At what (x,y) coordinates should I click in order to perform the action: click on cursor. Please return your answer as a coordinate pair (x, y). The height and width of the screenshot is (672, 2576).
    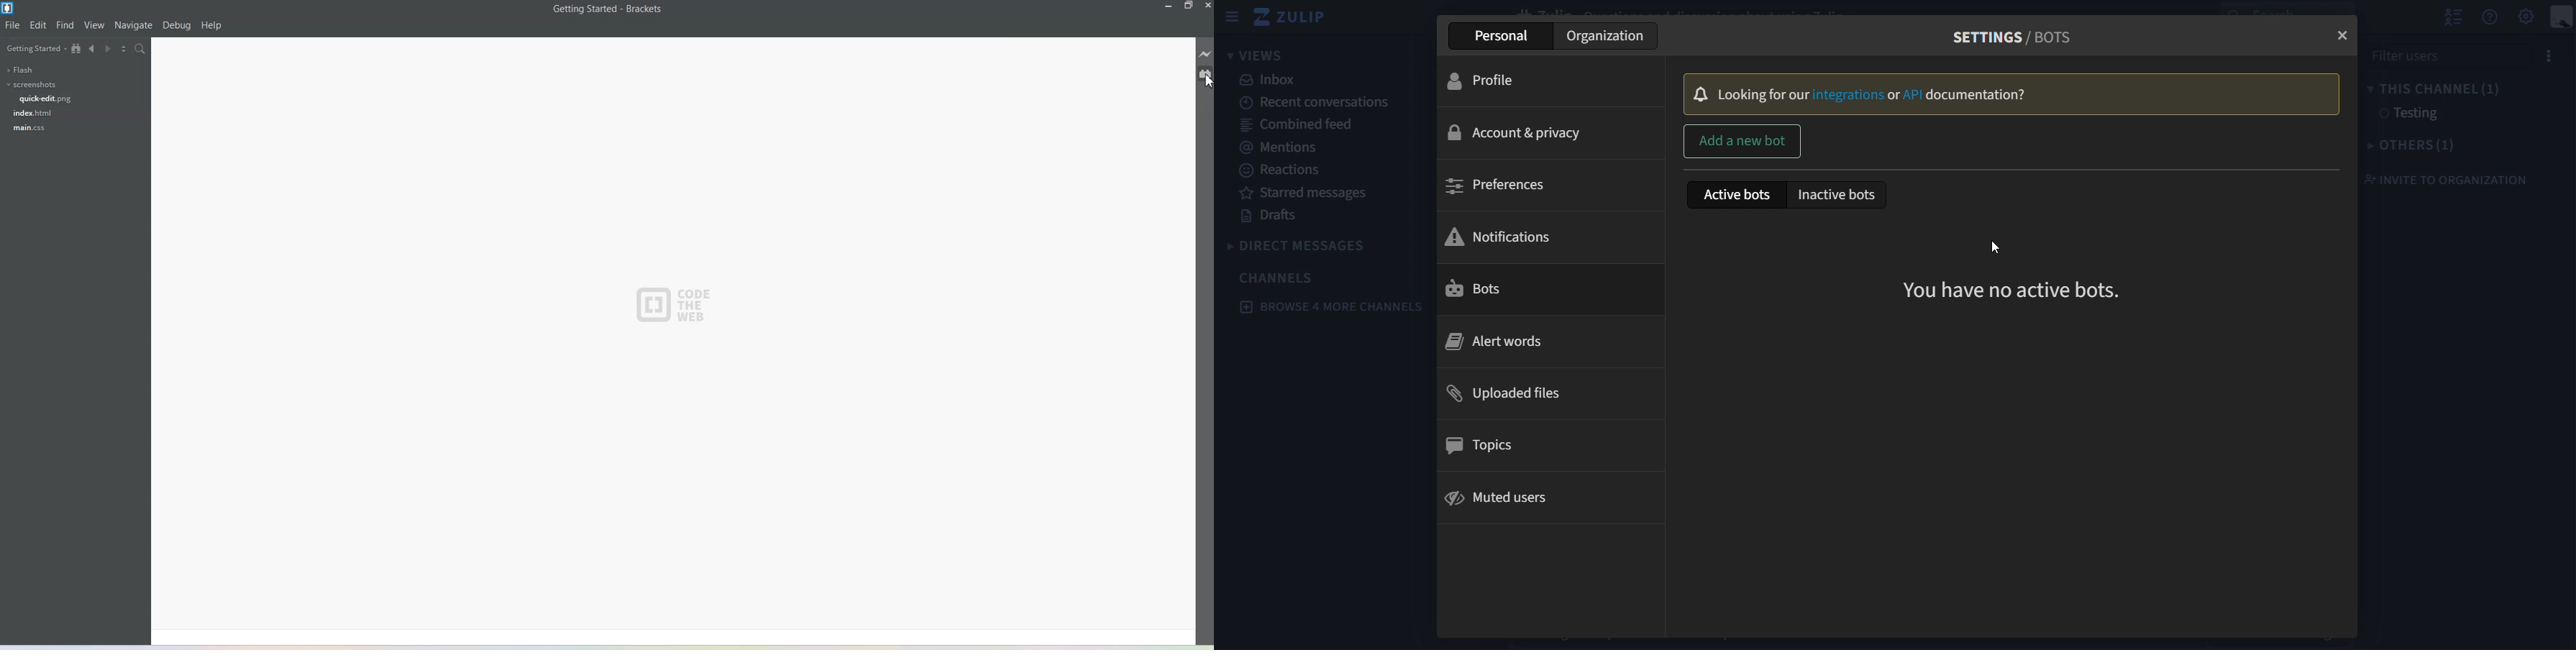
    Looking at the image, I should click on (1996, 245).